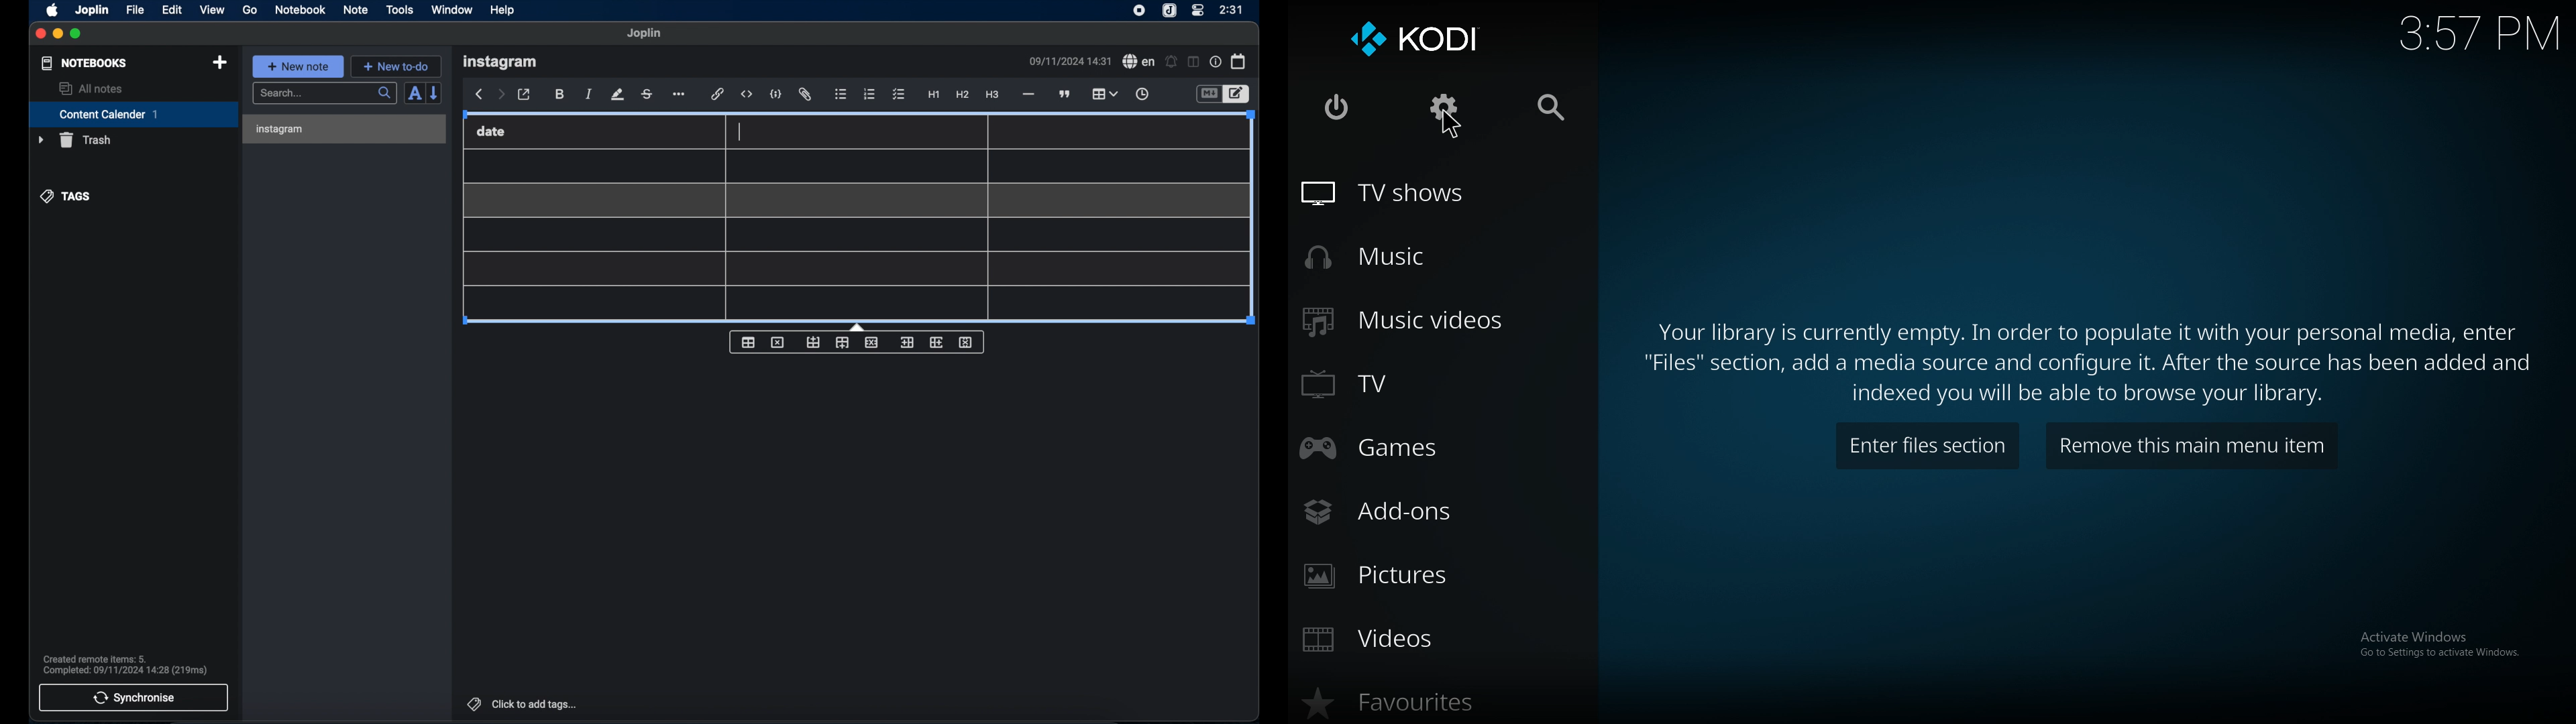 The image size is (2576, 728). Describe the element at coordinates (396, 66) in the screenshot. I see `new to-do` at that location.